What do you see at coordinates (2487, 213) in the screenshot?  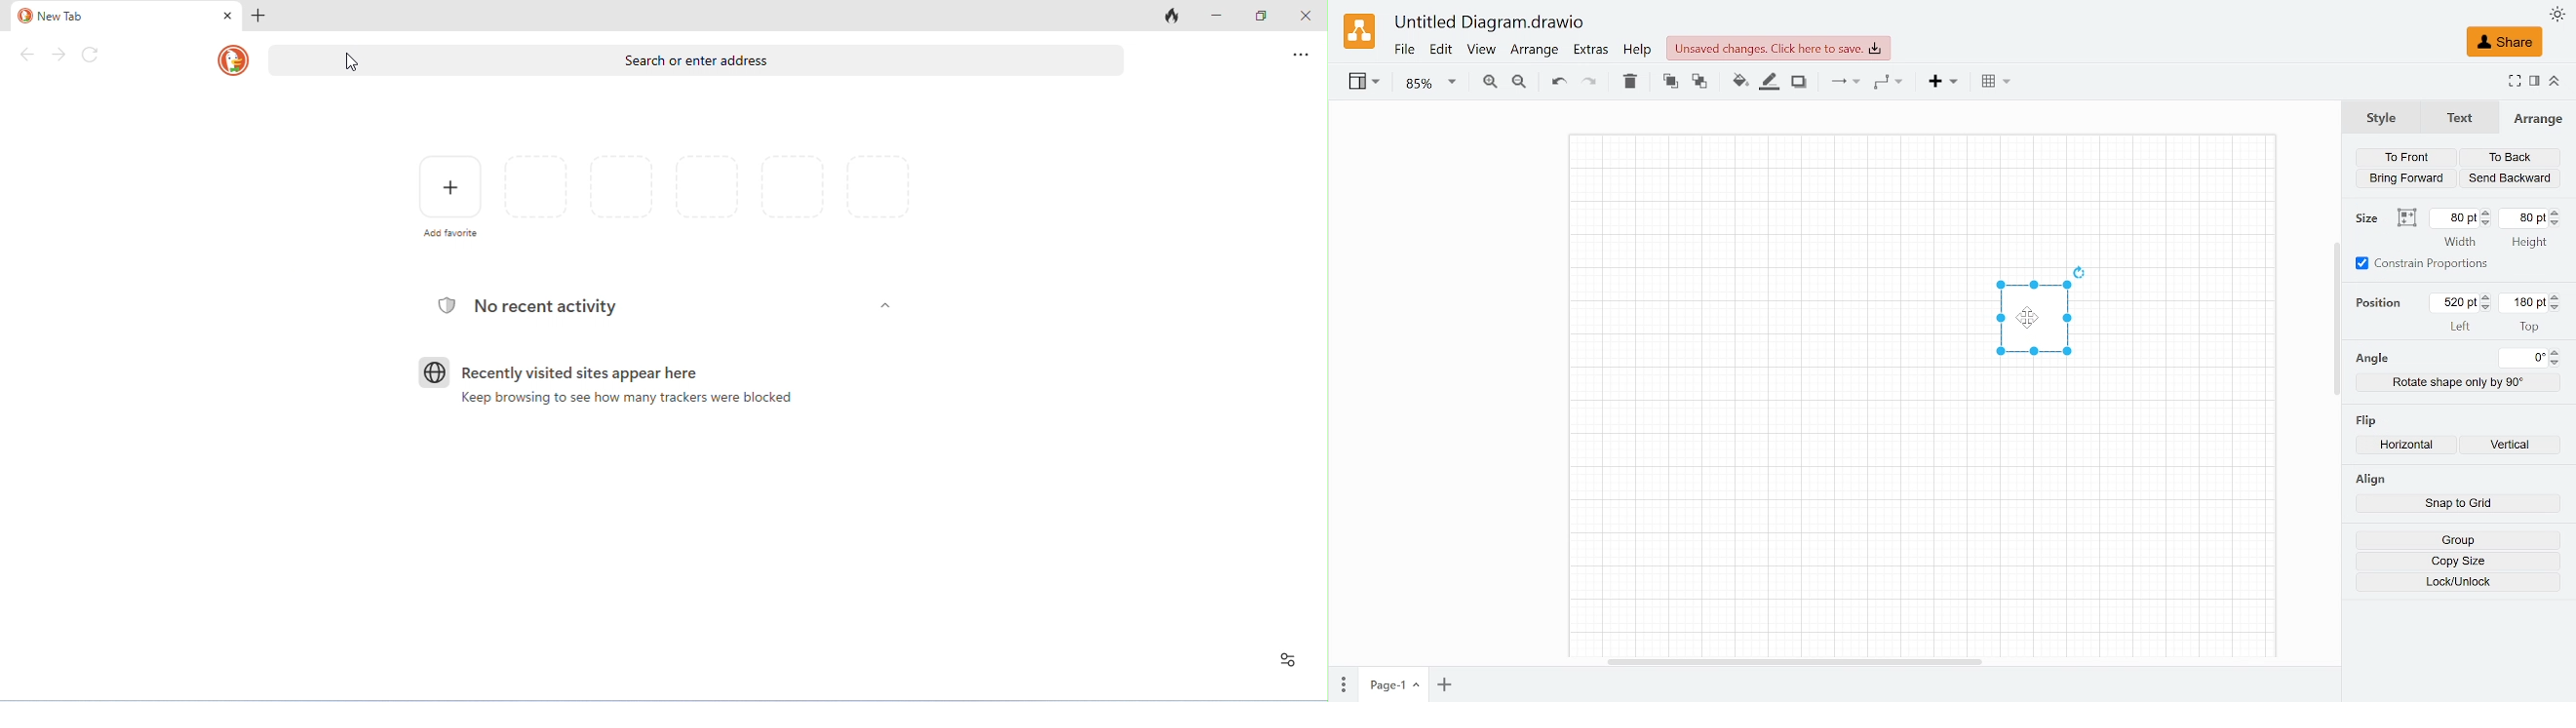 I see `Increase width` at bounding box center [2487, 213].